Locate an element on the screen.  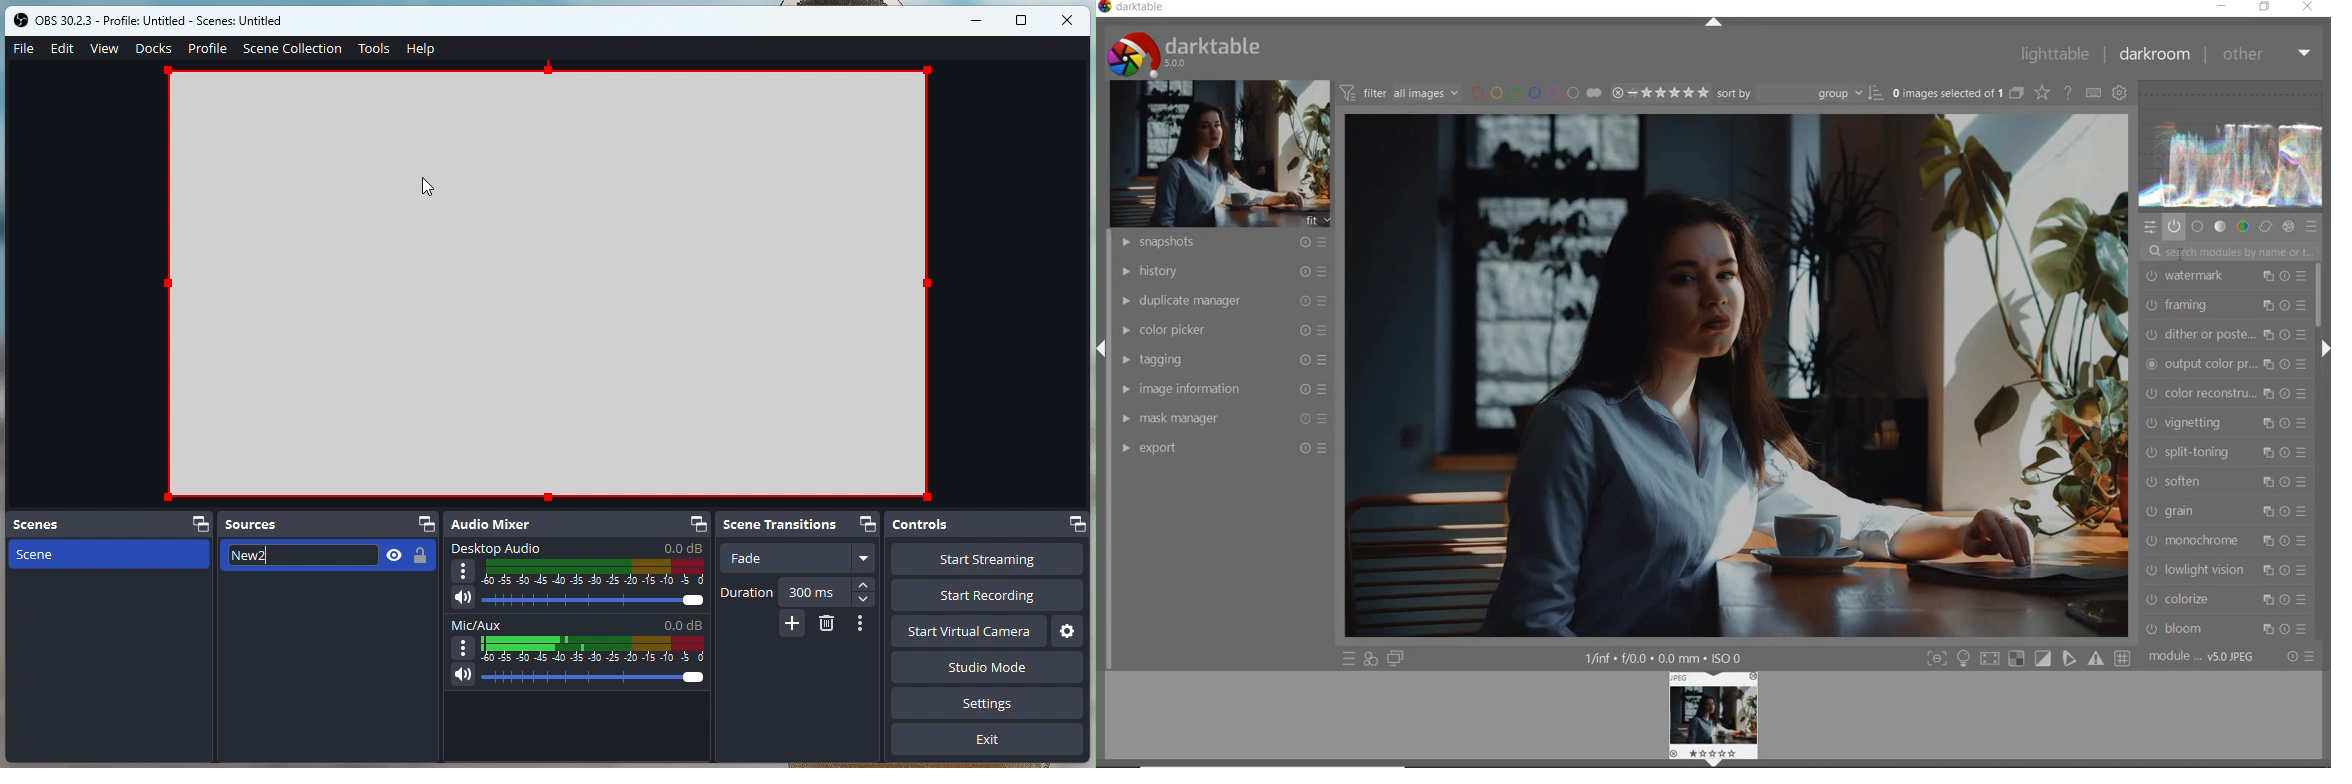
Start virtual camera is located at coordinates (969, 630).